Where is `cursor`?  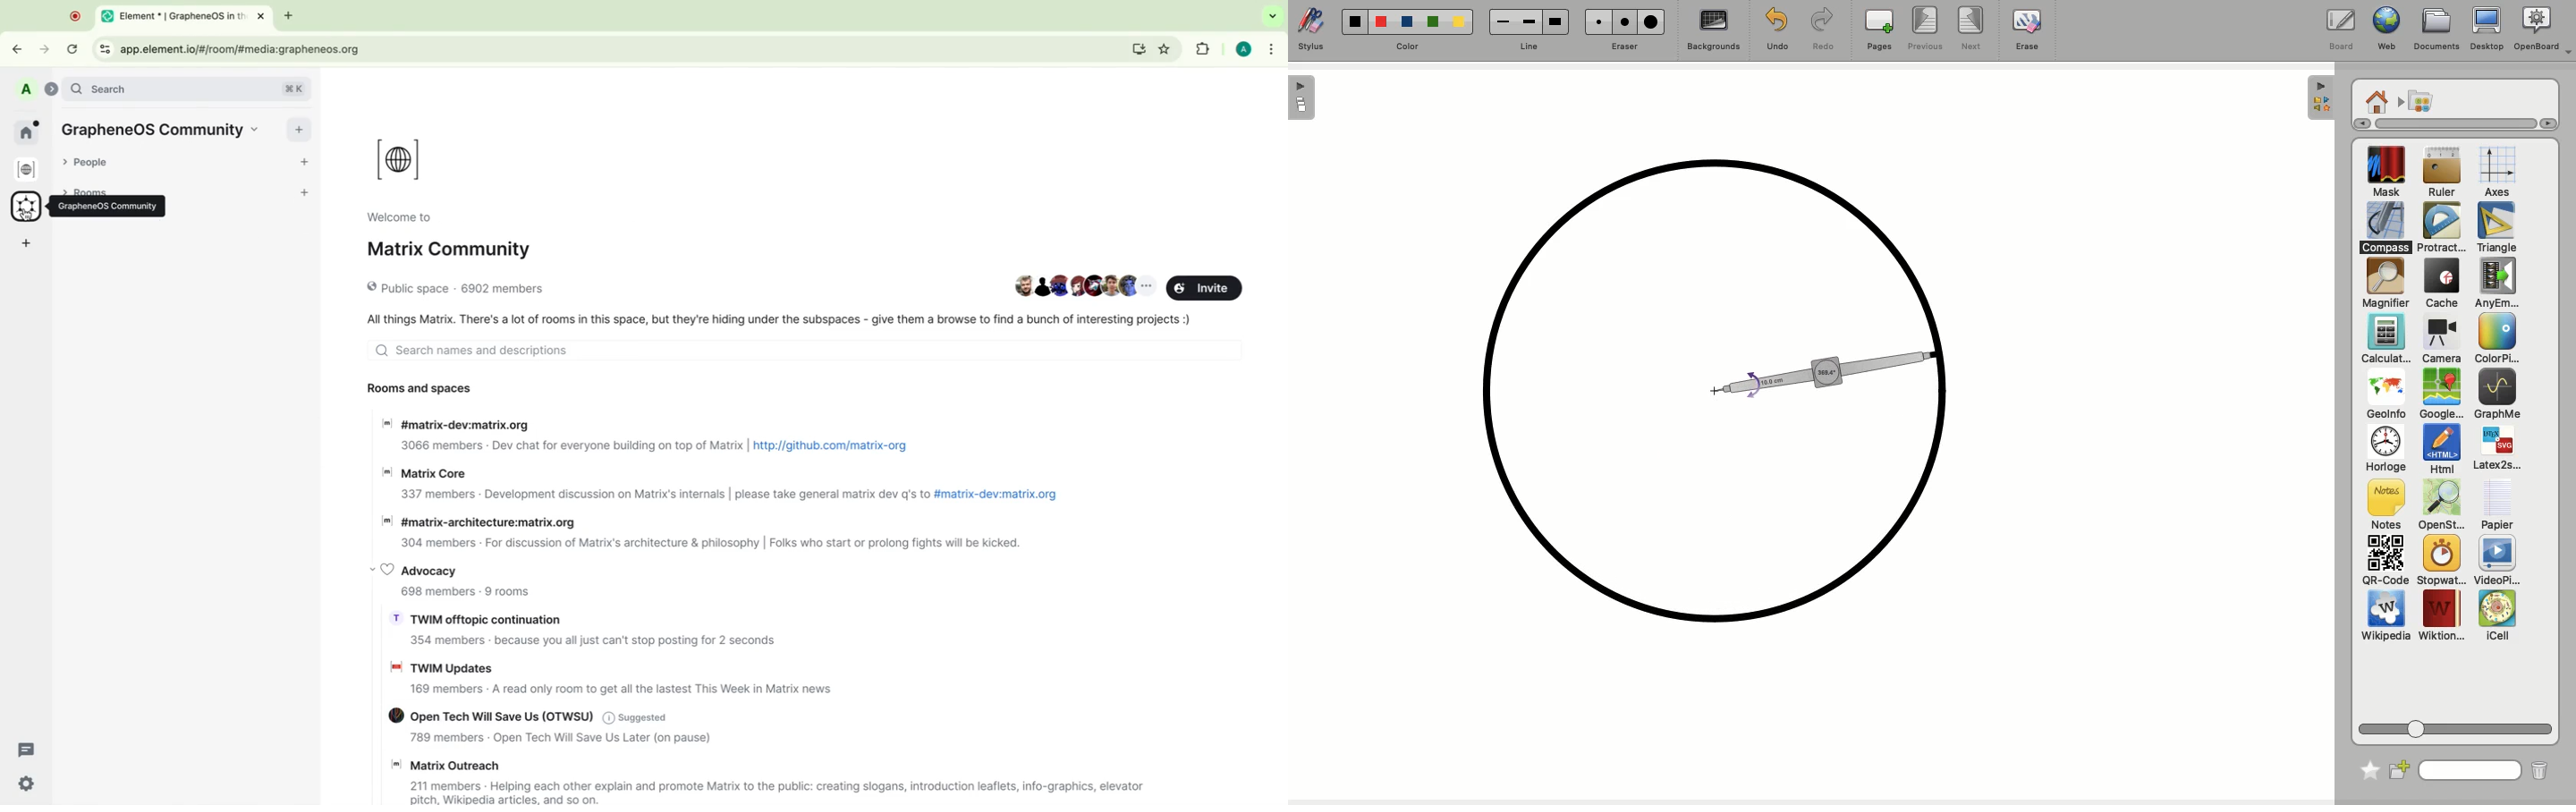
cursor is located at coordinates (26, 215).